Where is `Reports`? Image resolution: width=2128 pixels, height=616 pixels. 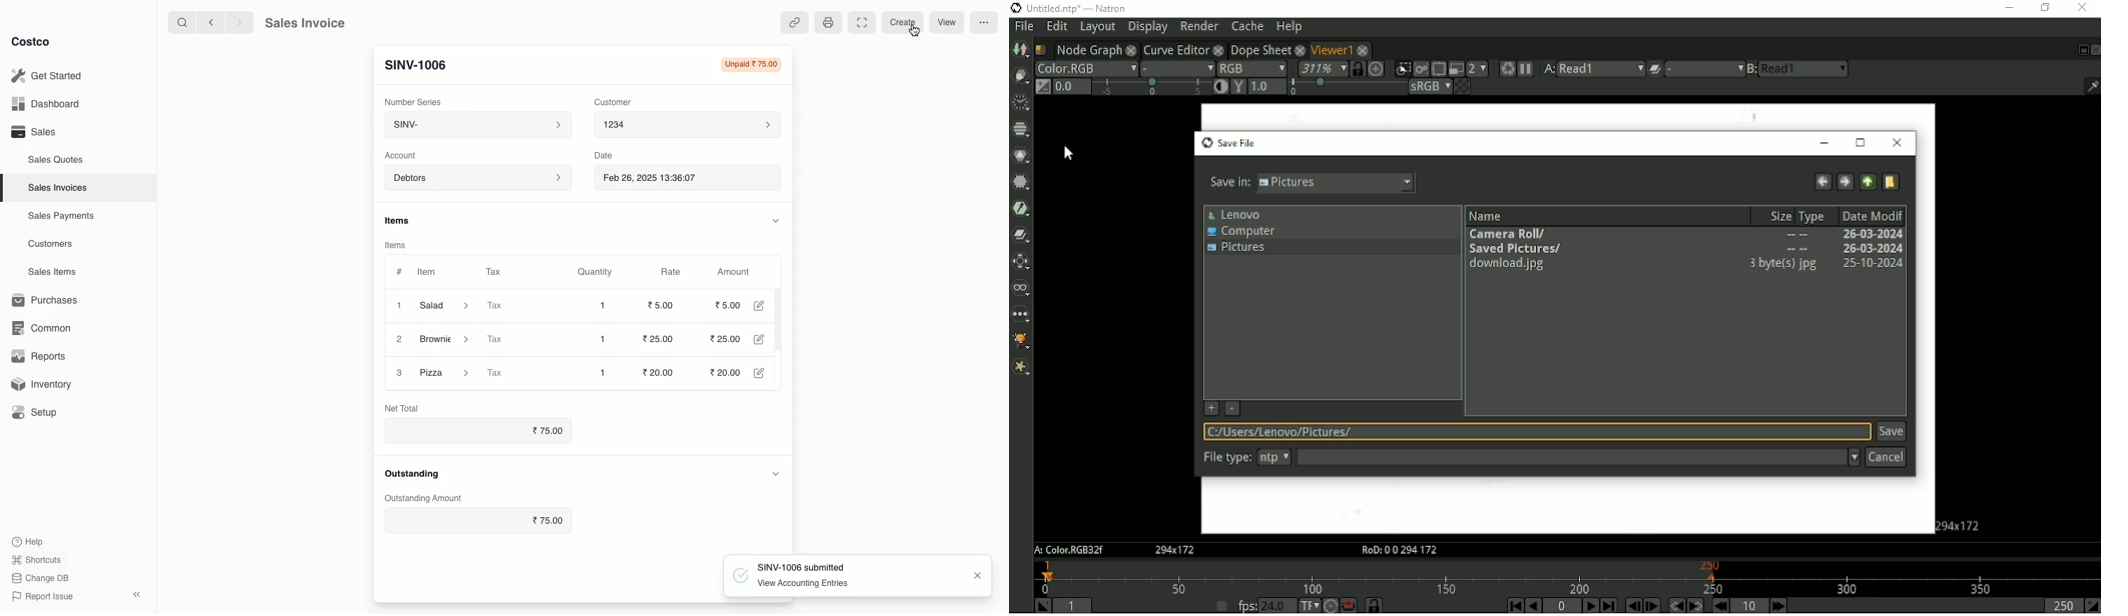 Reports is located at coordinates (39, 357).